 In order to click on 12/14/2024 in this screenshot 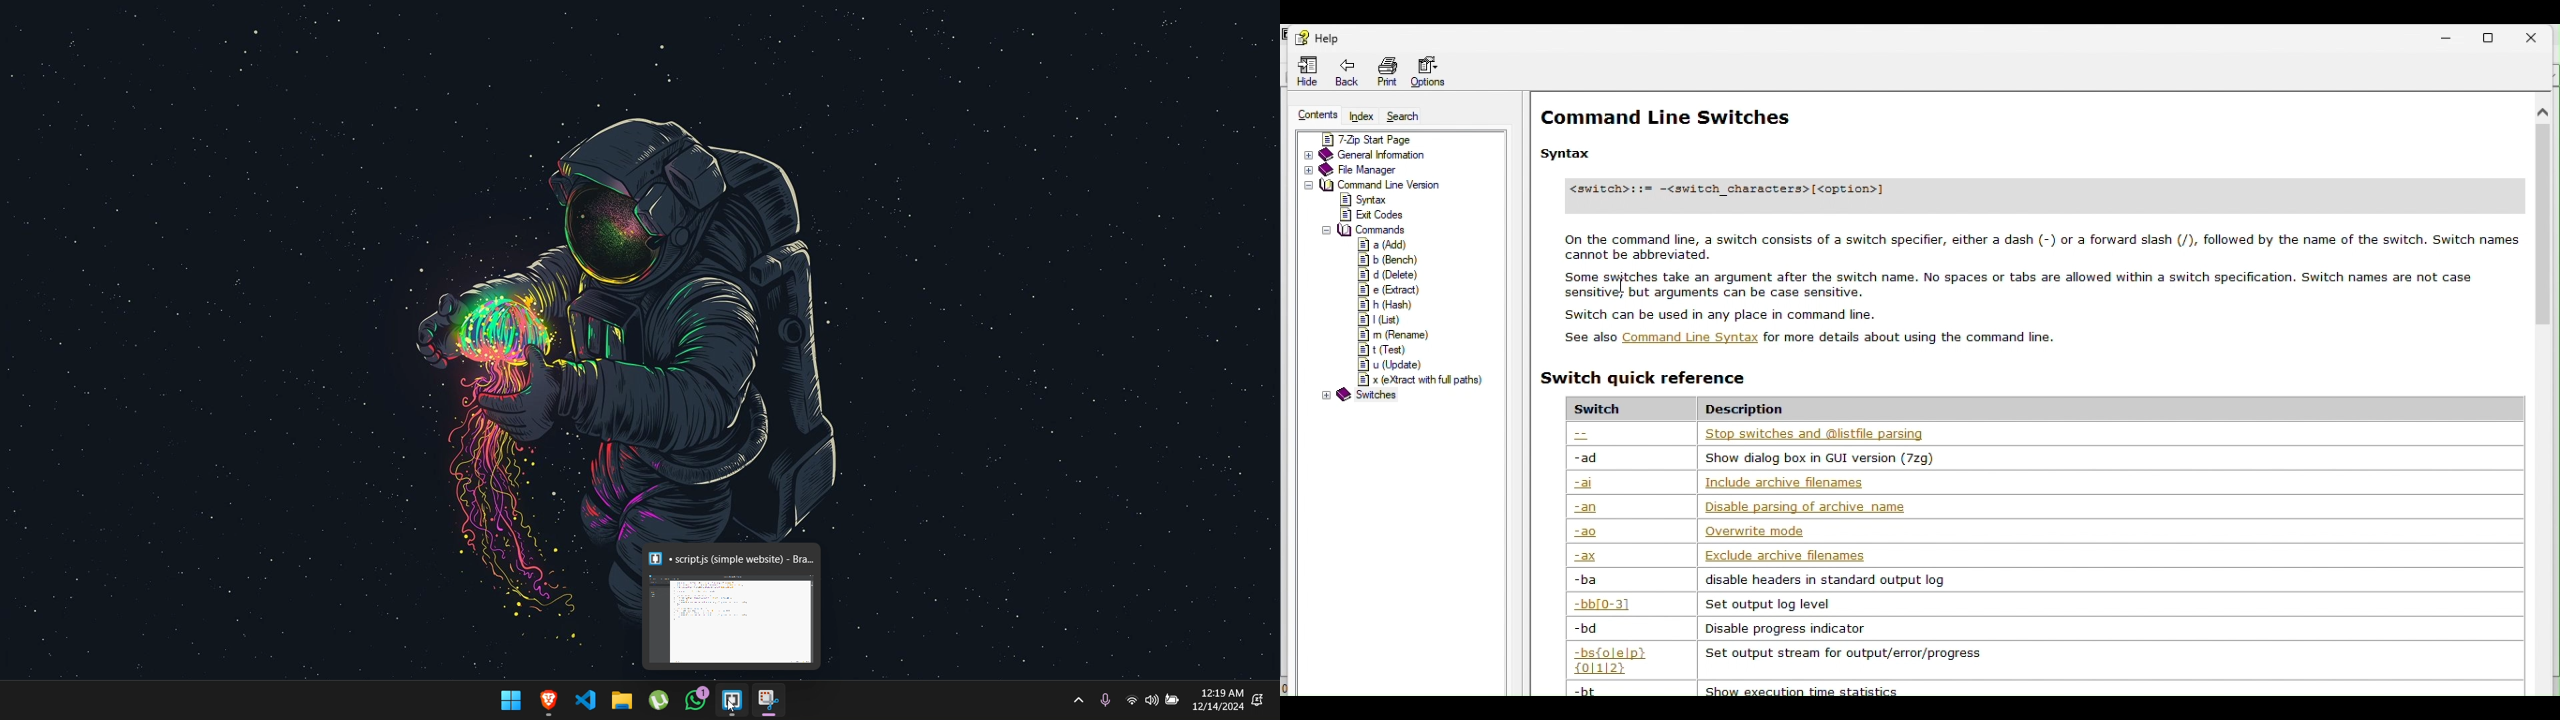, I will do `click(1219, 707)`.